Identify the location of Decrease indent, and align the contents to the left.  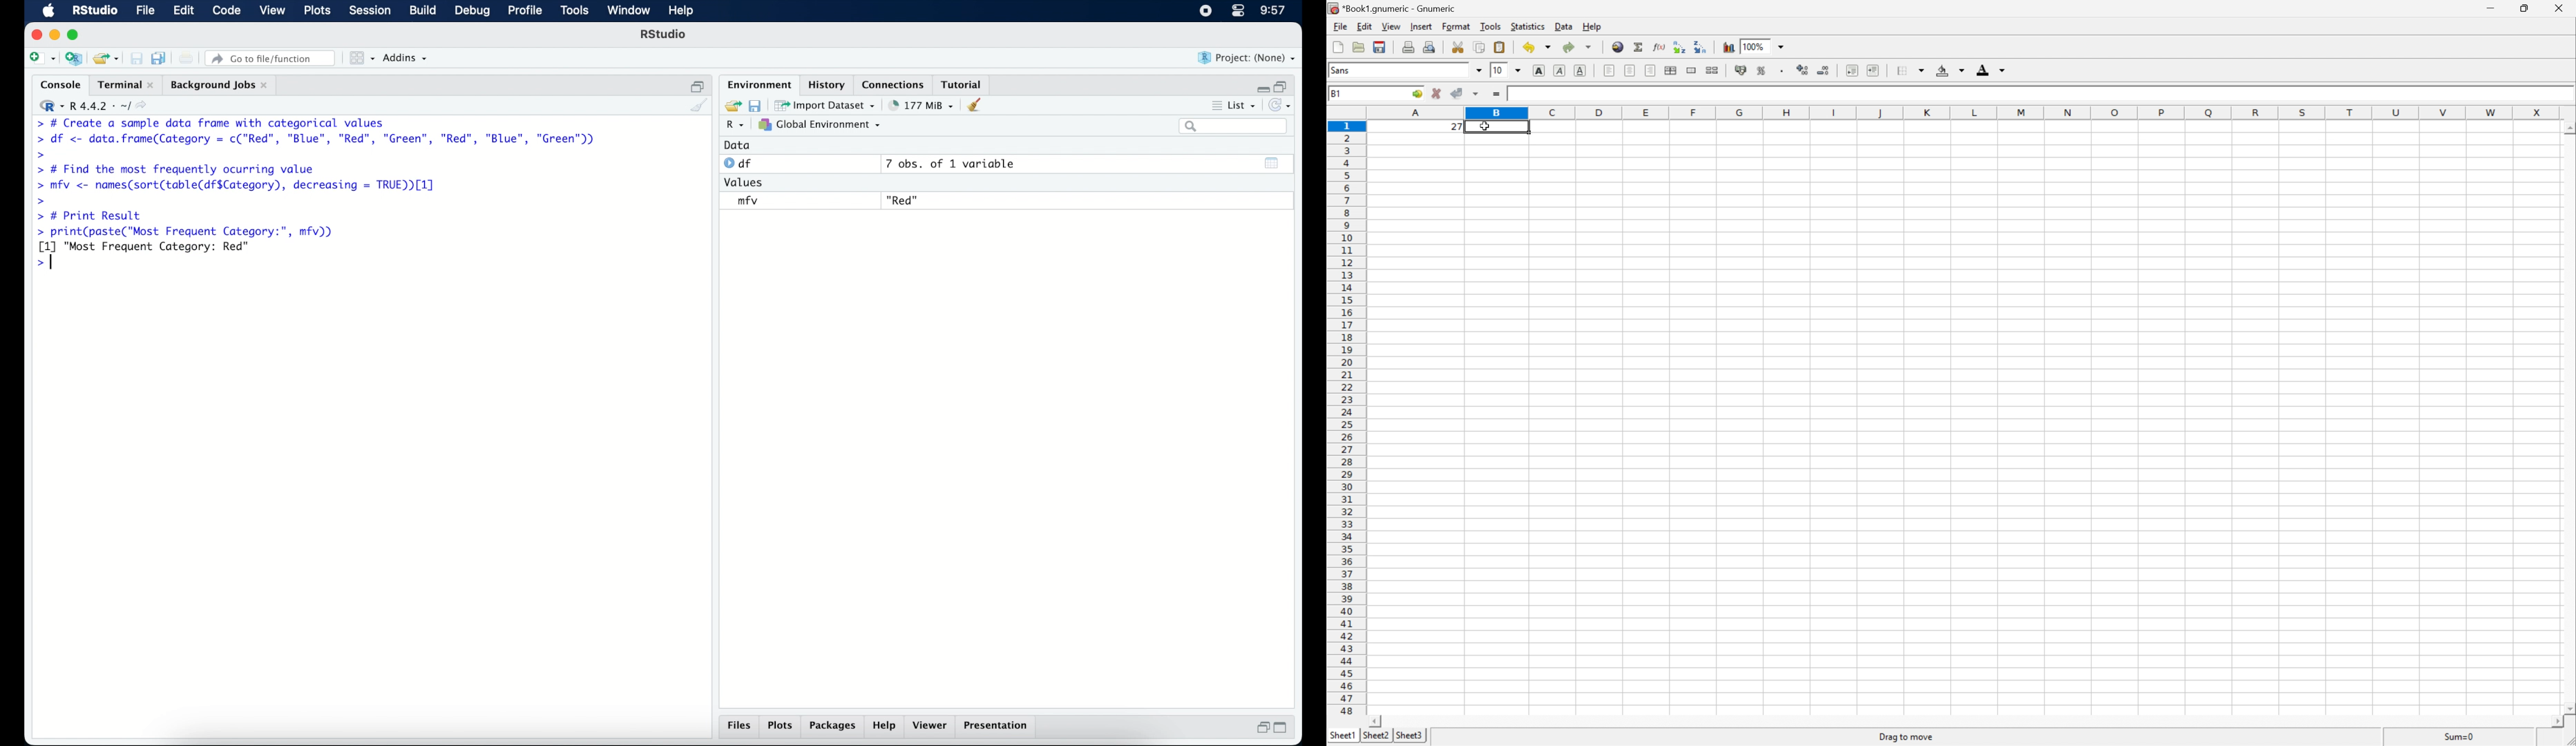
(1852, 70).